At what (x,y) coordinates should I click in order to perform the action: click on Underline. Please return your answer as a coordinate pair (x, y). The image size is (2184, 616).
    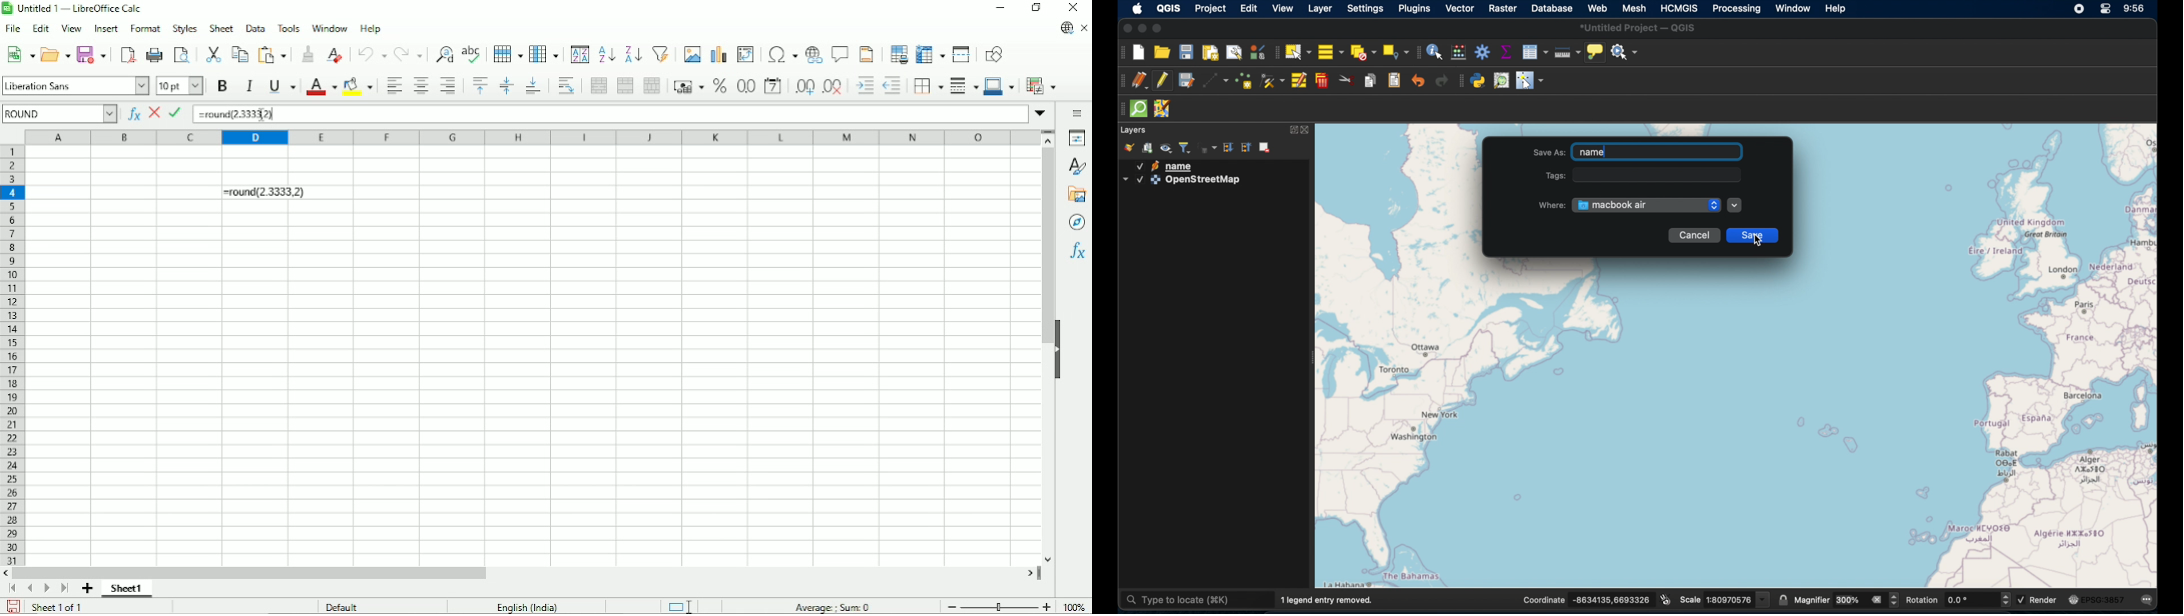
    Looking at the image, I should click on (283, 86).